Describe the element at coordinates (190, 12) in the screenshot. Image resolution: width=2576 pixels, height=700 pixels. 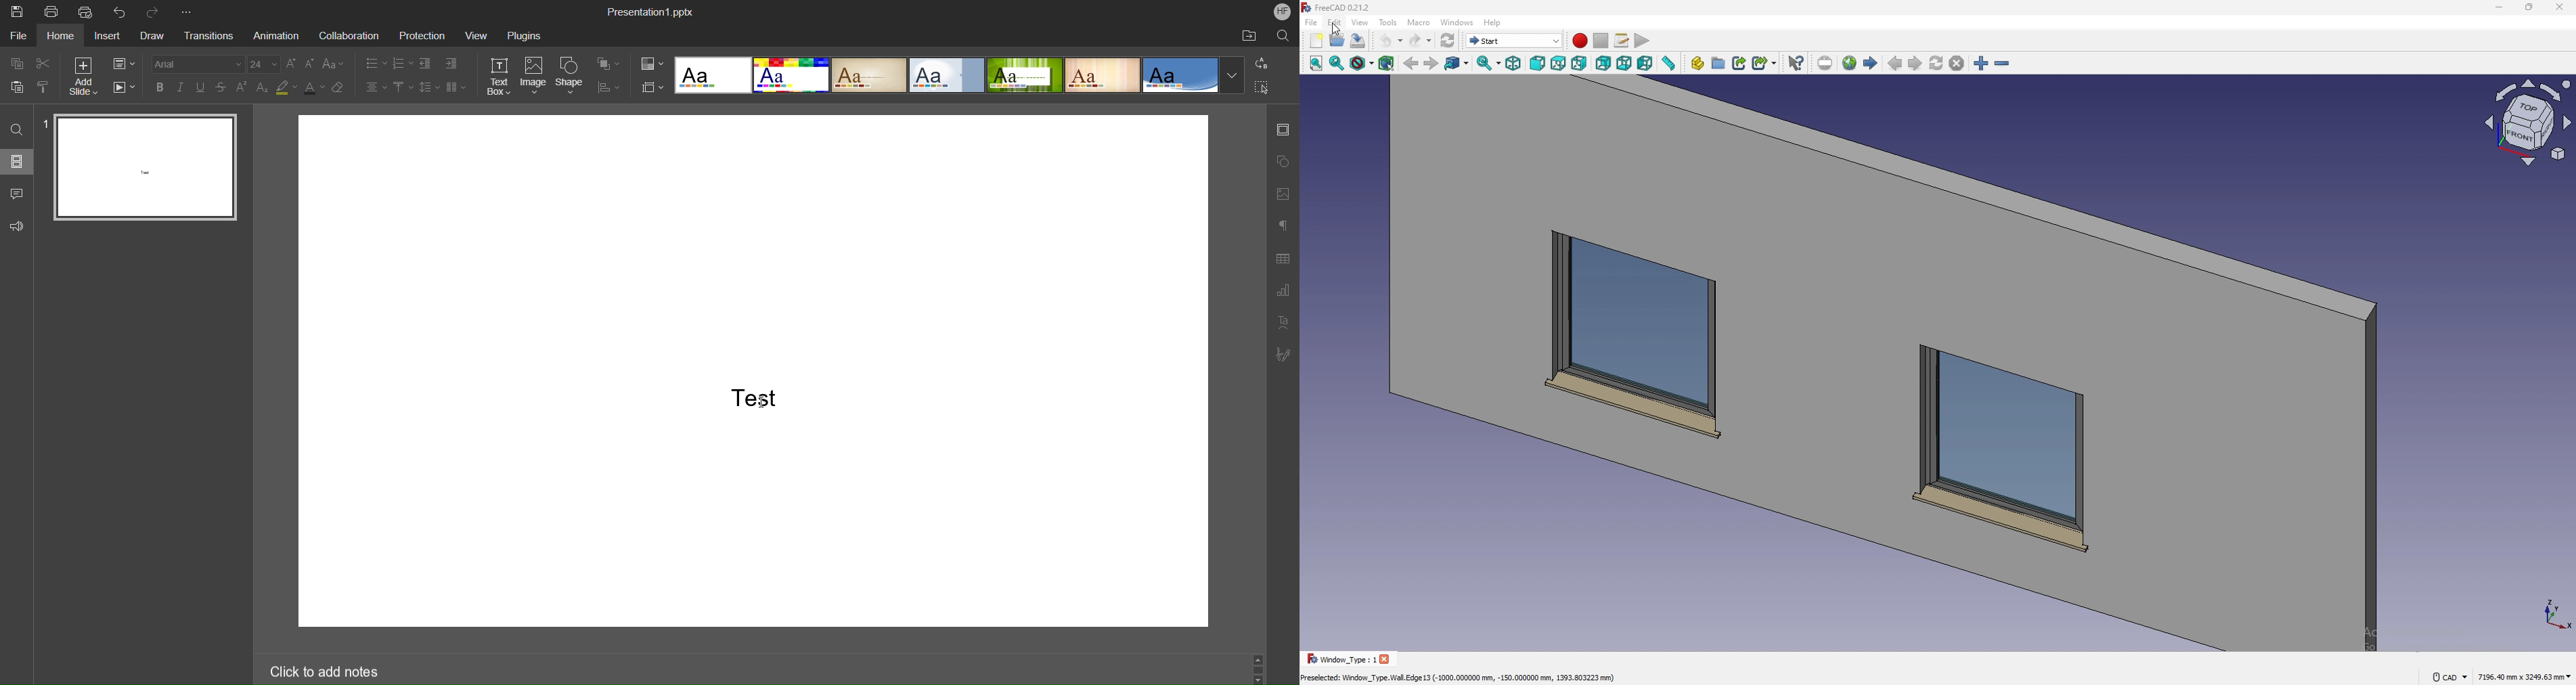
I see `customize quick action toolbar` at that location.